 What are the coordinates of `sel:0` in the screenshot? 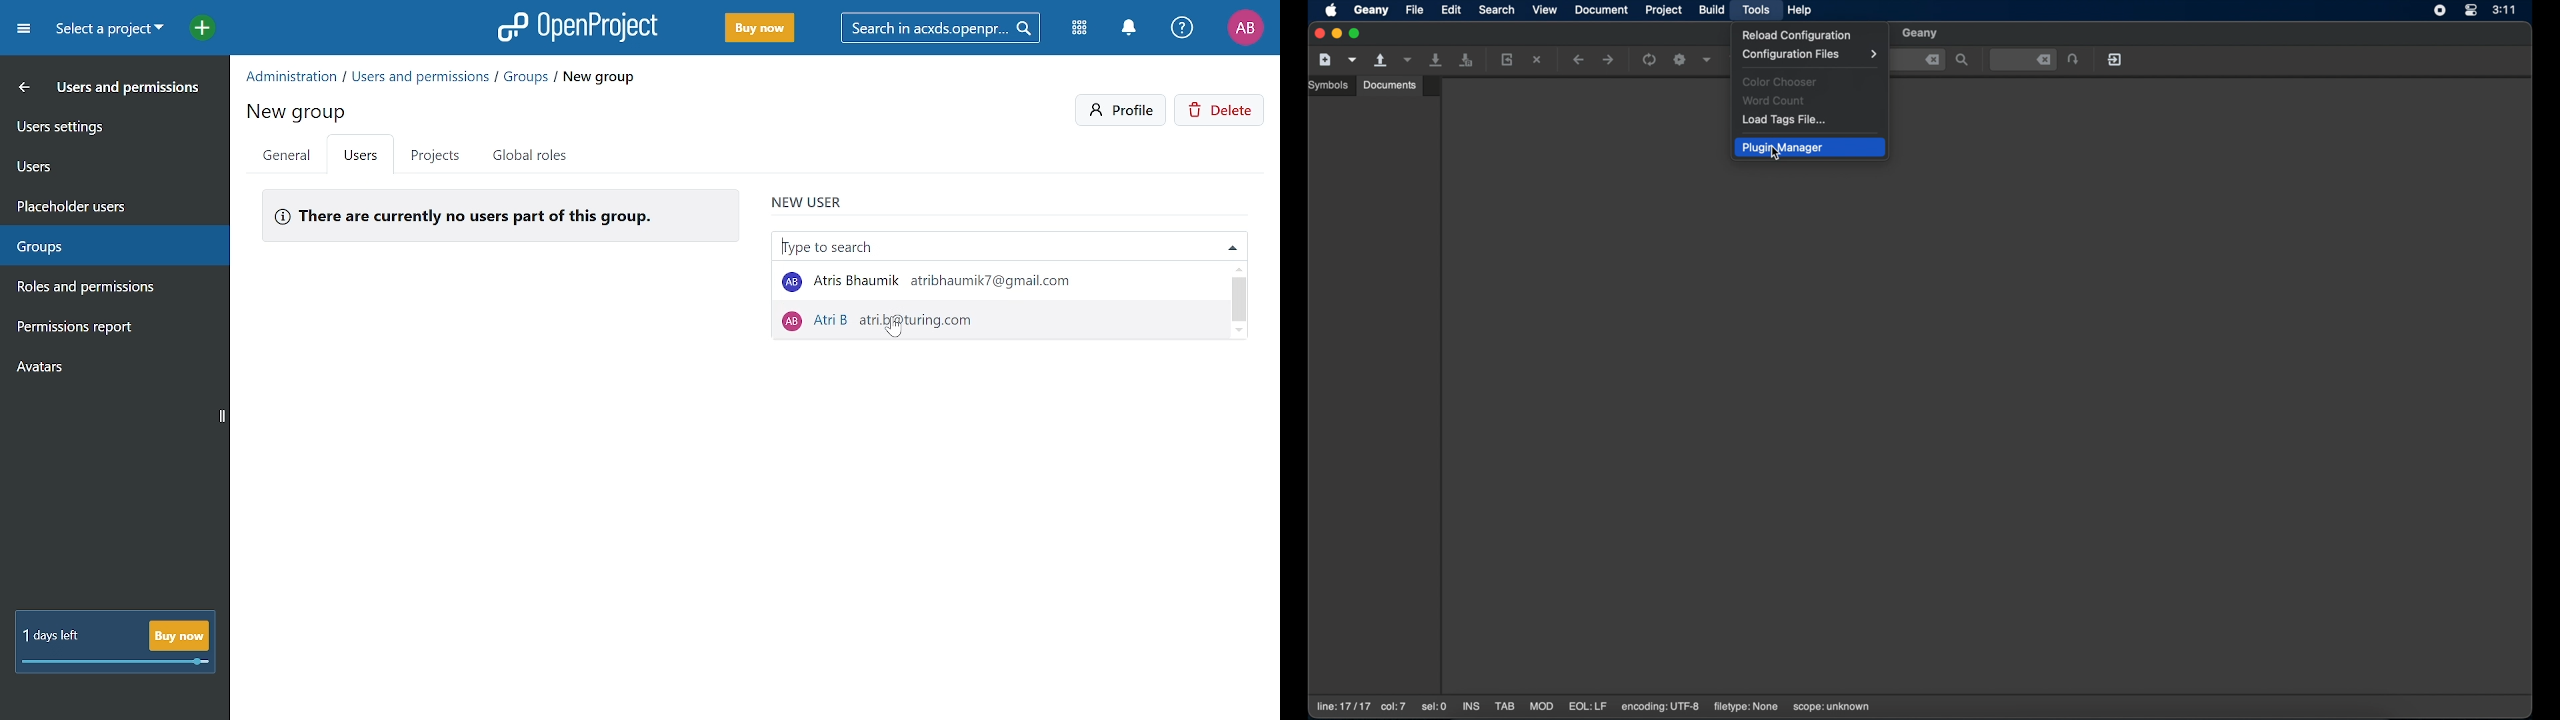 It's located at (1435, 707).